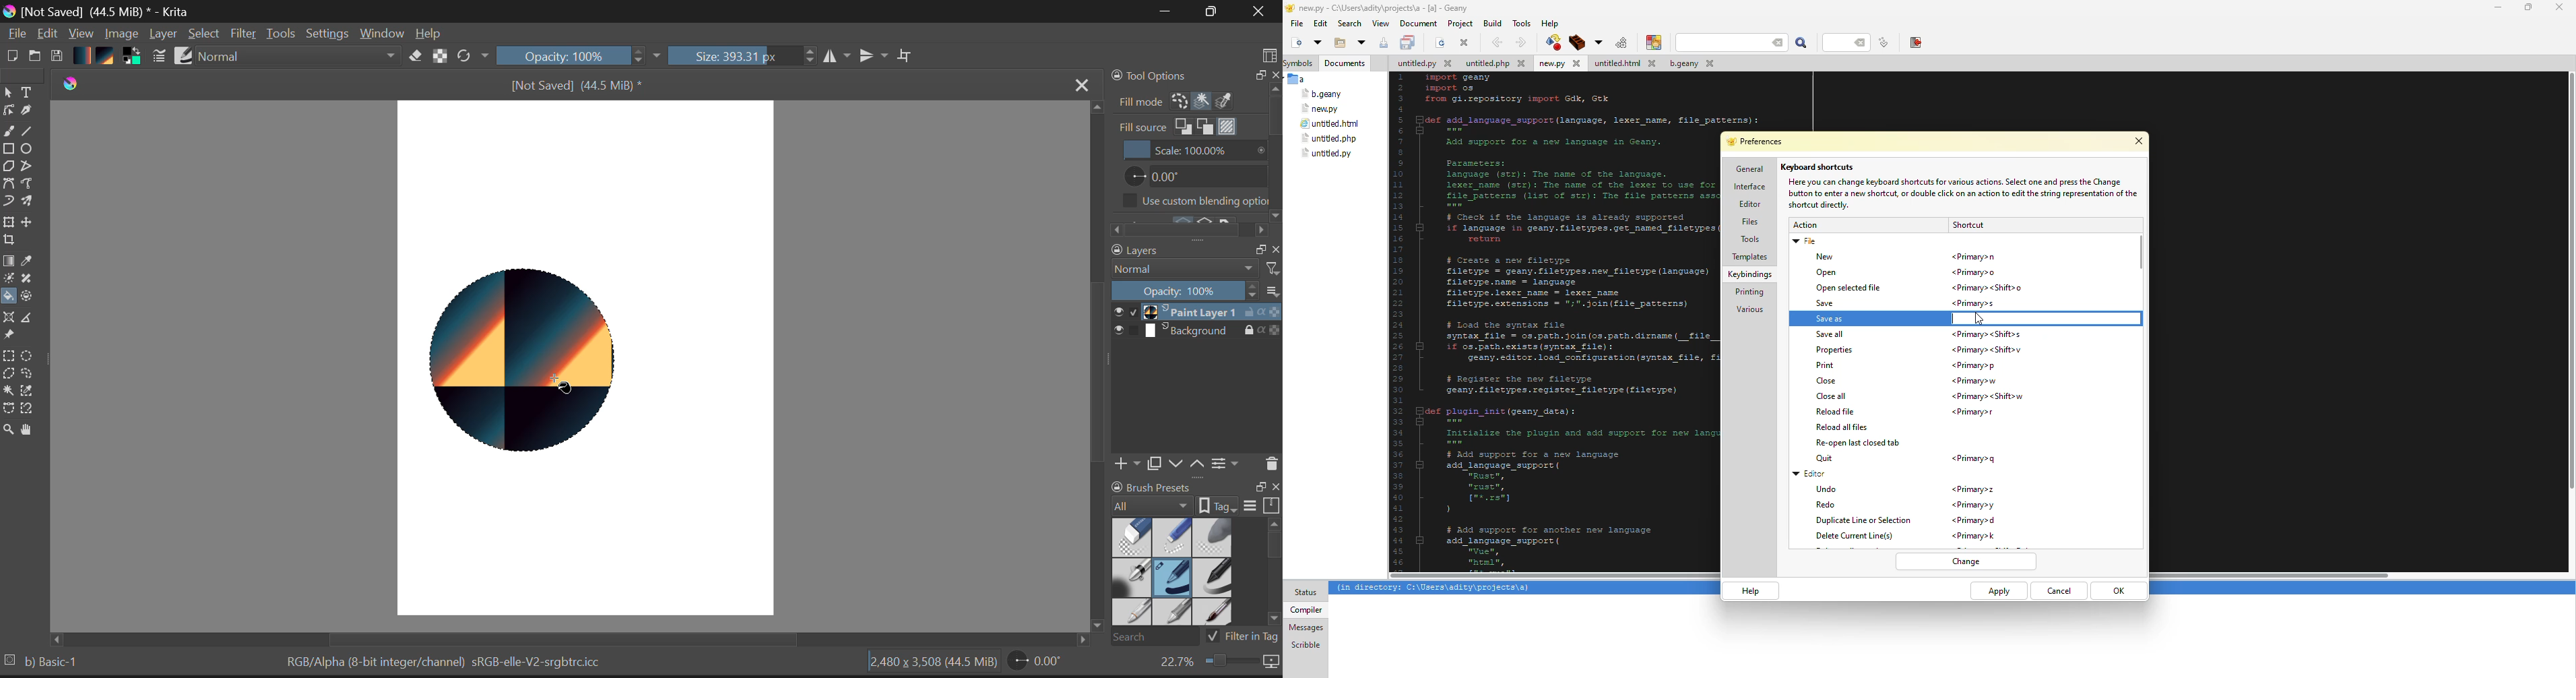  What do you see at coordinates (1191, 359) in the screenshot?
I see `Layers Docker` at bounding box center [1191, 359].